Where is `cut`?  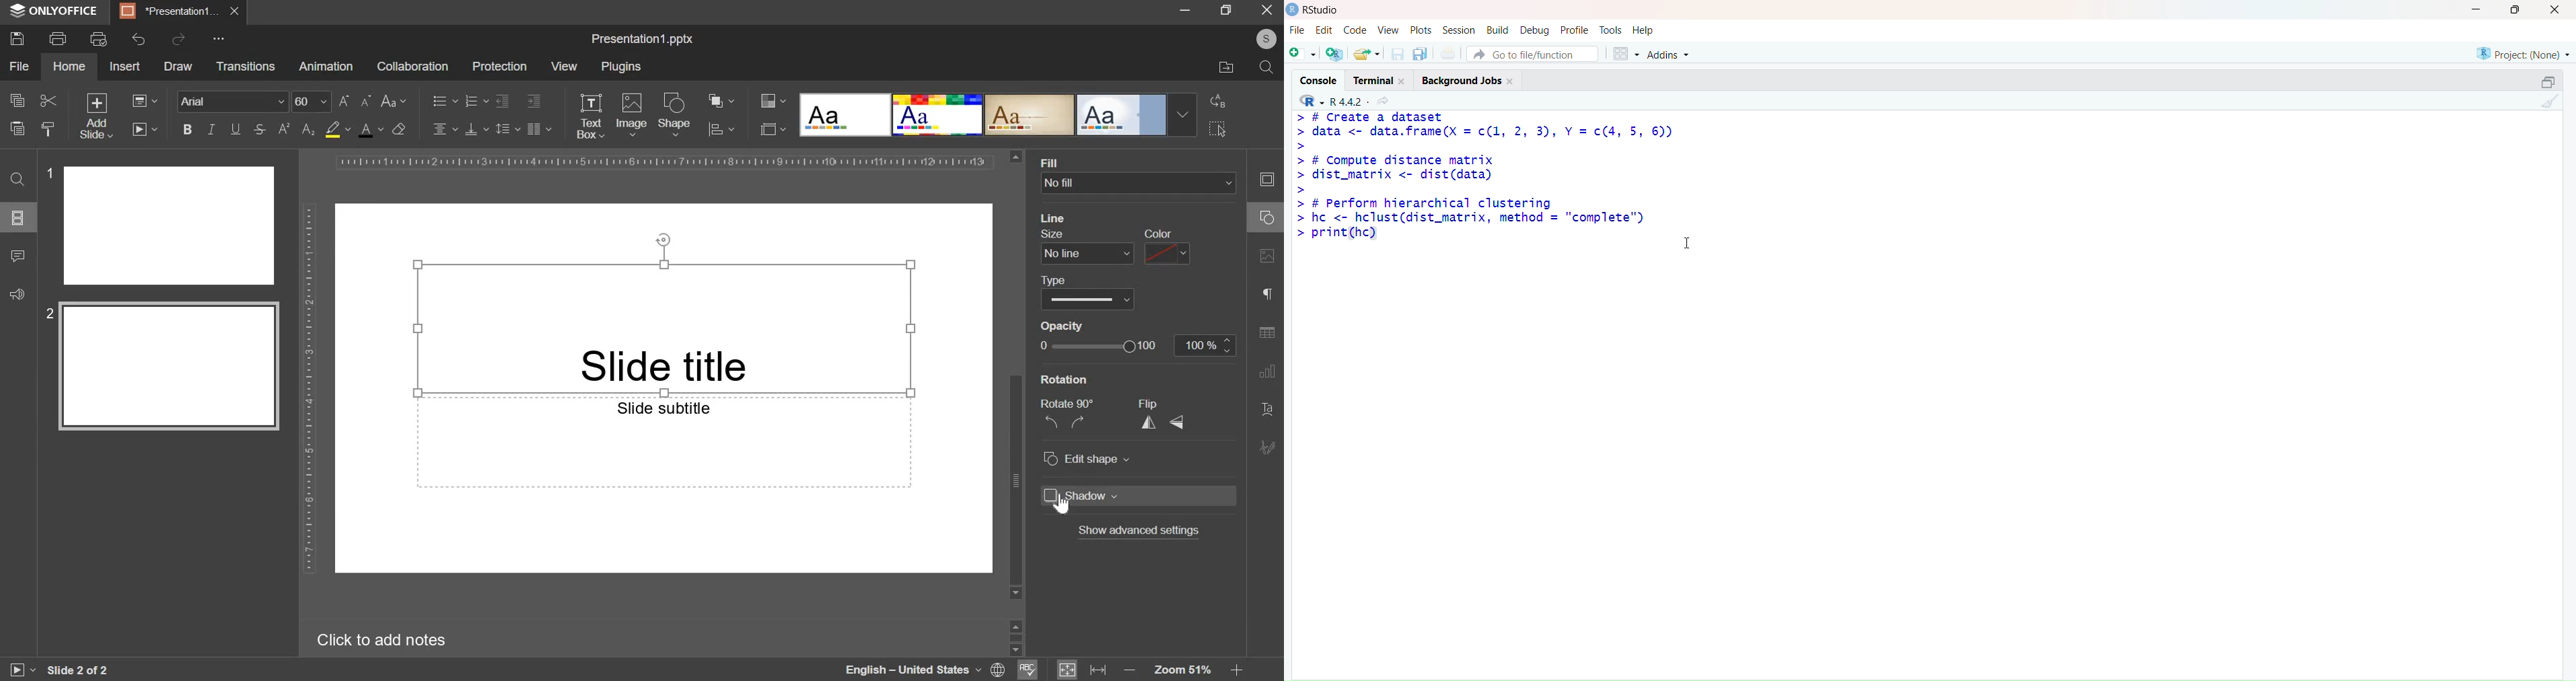
cut is located at coordinates (49, 101).